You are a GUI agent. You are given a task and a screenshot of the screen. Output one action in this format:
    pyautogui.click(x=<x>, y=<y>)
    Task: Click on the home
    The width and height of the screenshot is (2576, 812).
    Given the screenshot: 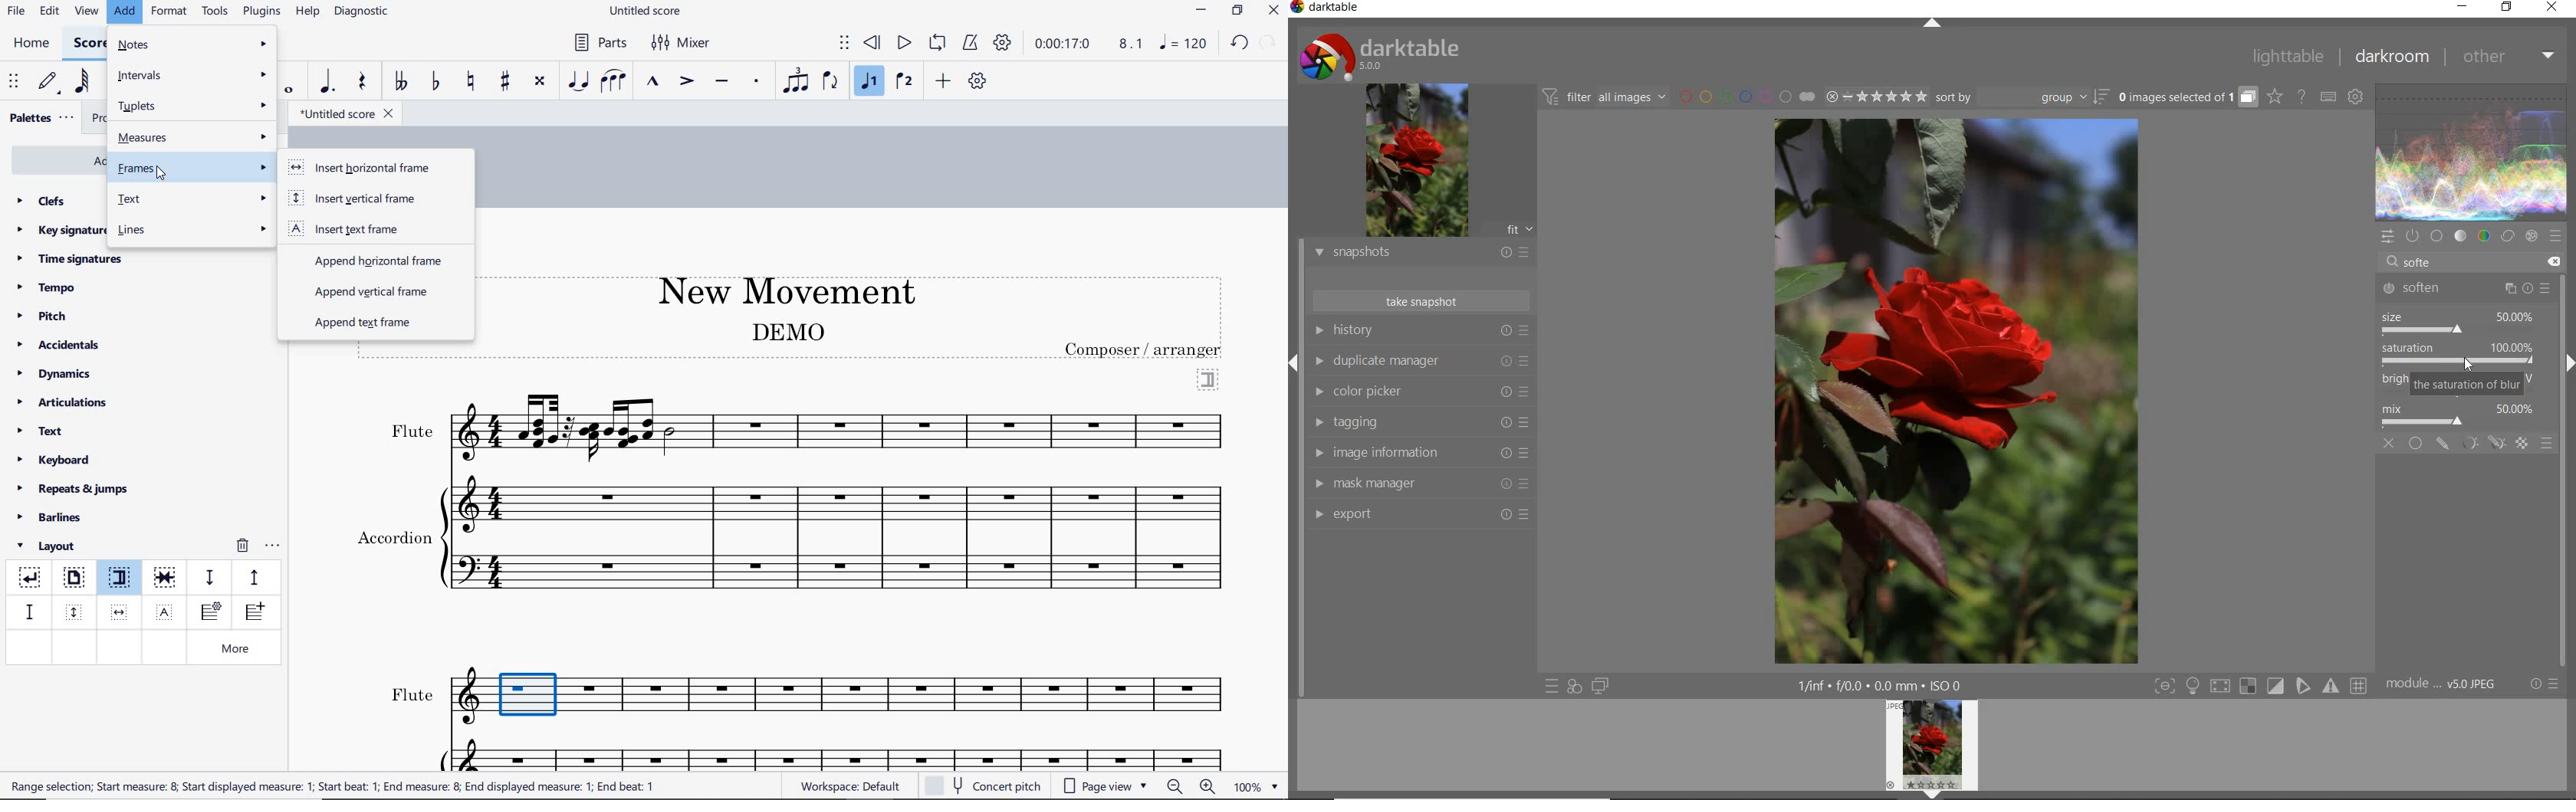 What is the action you would take?
    pyautogui.click(x=31, y=43)
    